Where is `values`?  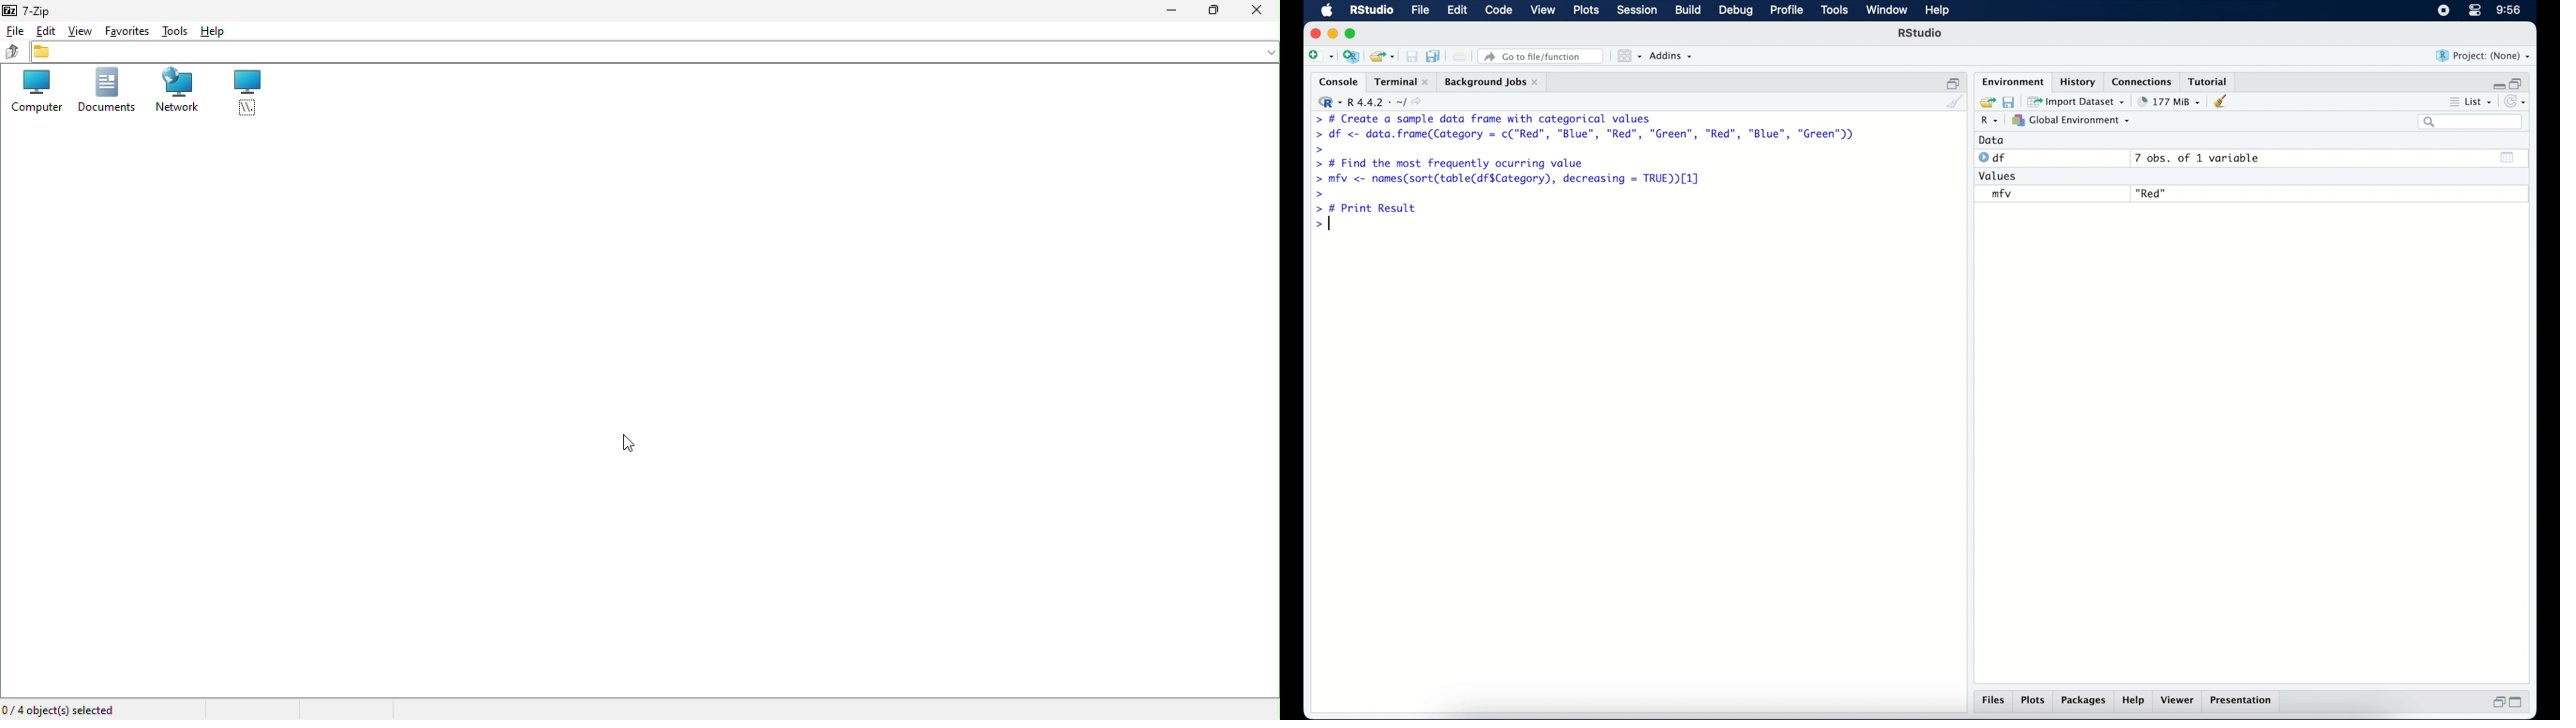
values is located at coordinates (2001, 177).